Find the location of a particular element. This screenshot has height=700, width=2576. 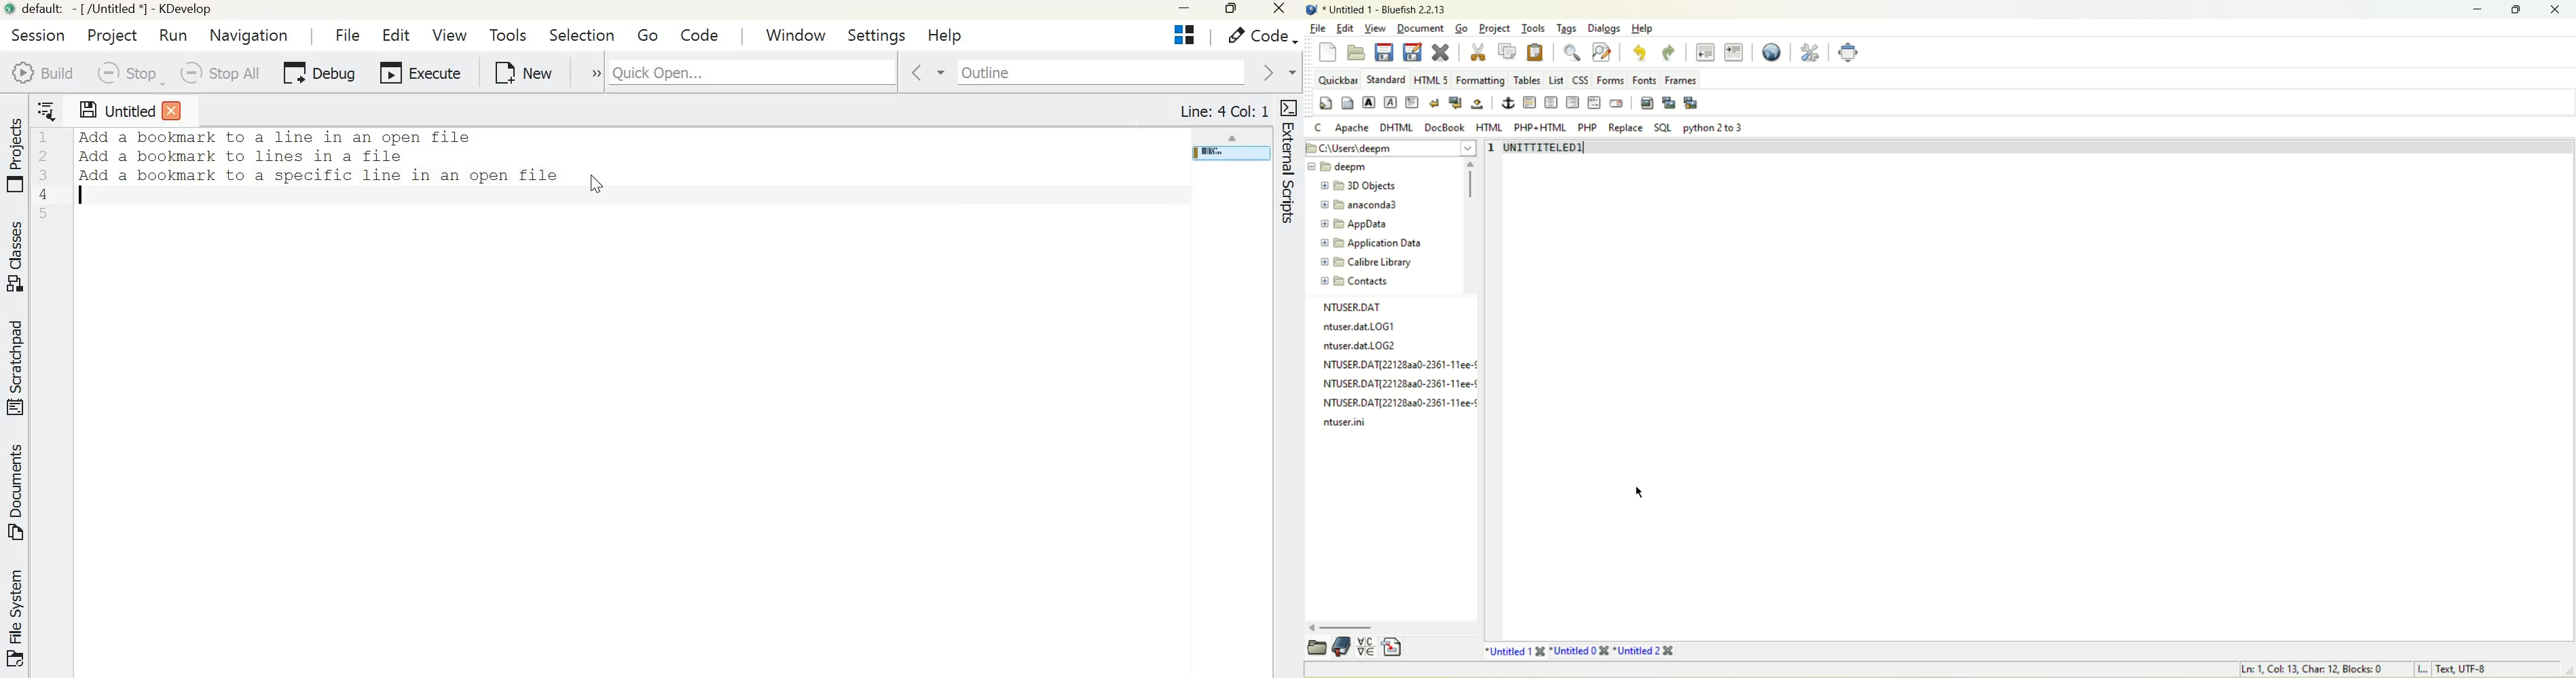

Replace is located at coordinates (1626, 128).